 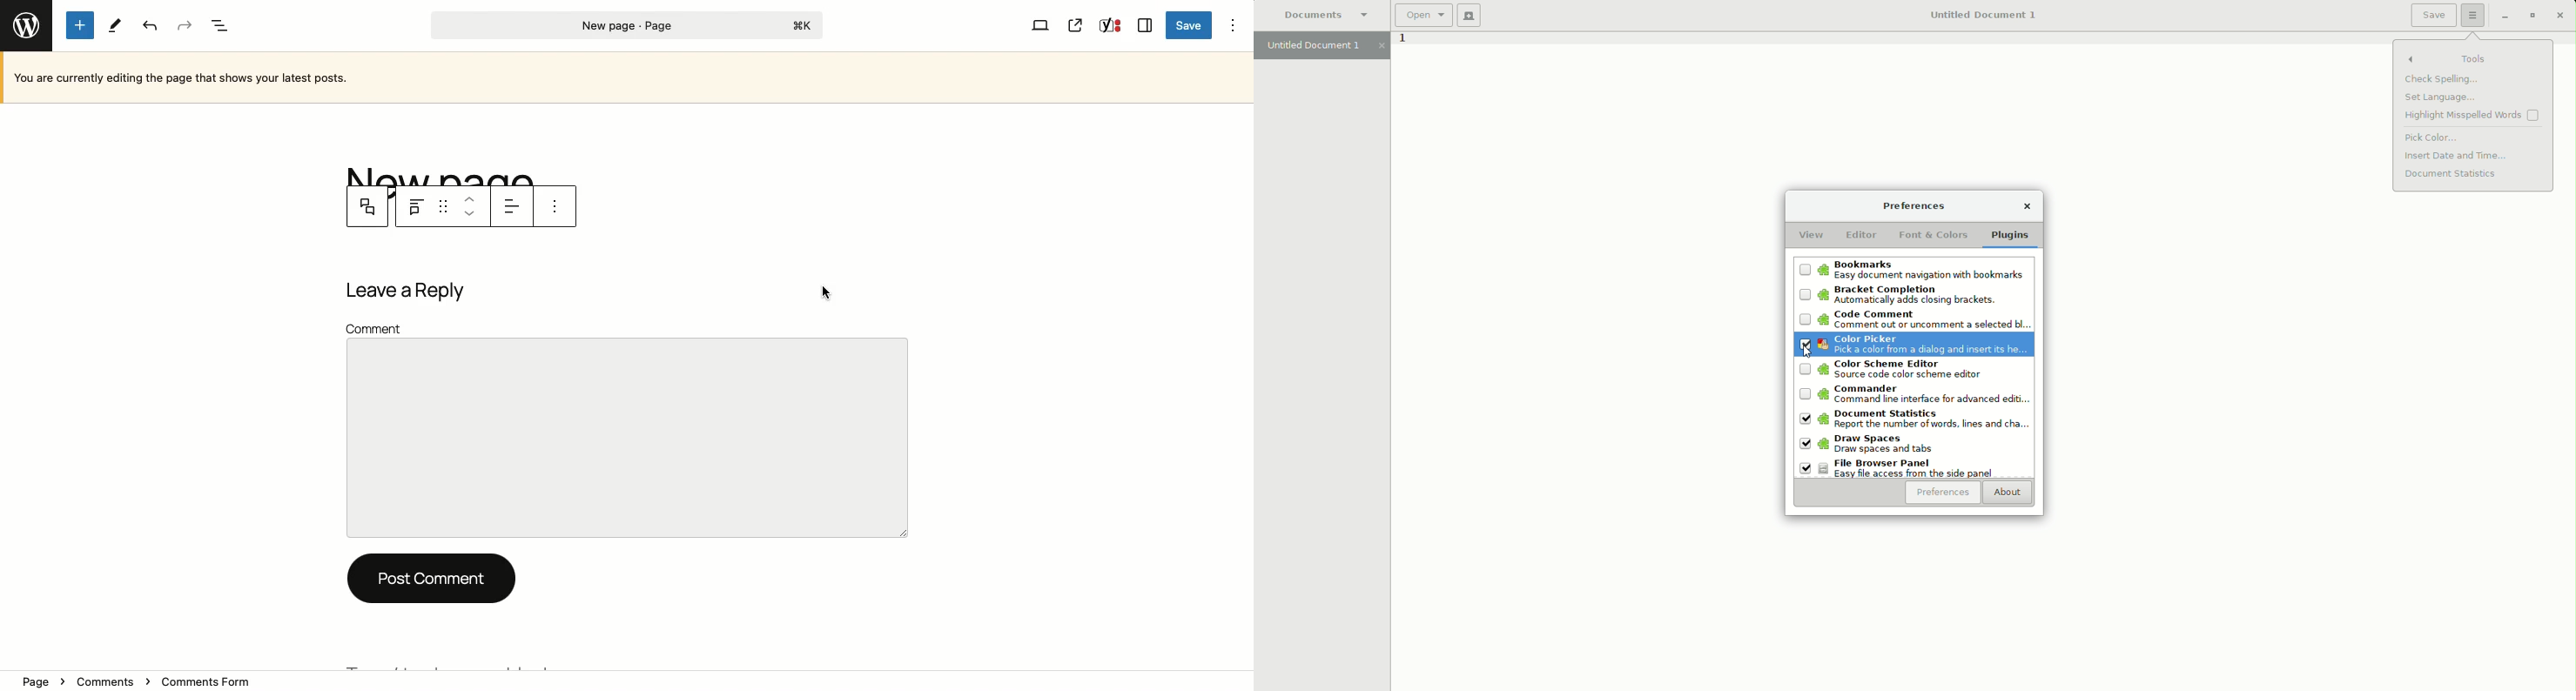 What do you see at coordinates (1469, 16) in the screenshot?
I see `New` at bounding box center [1469, 16].